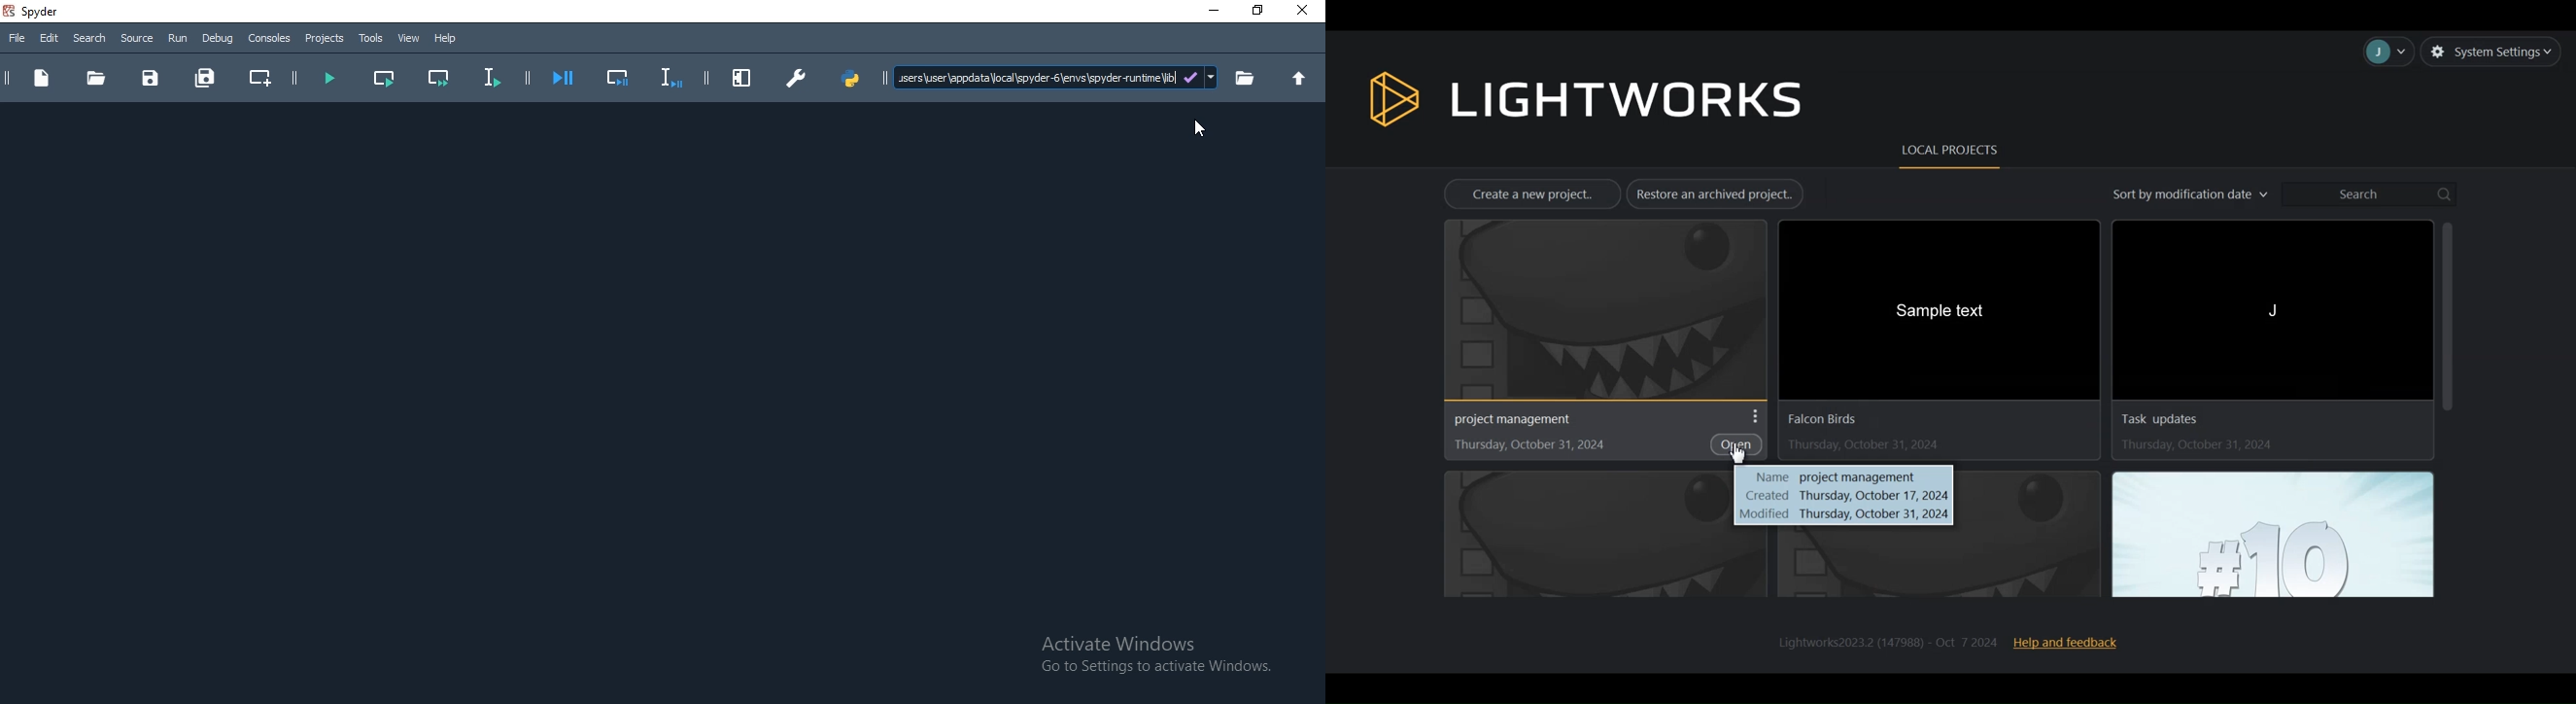 This screenshot has width=2576, height=728. Describe the element at coordinates (50, 39) in the screenshot. I see `Edit` at that location.